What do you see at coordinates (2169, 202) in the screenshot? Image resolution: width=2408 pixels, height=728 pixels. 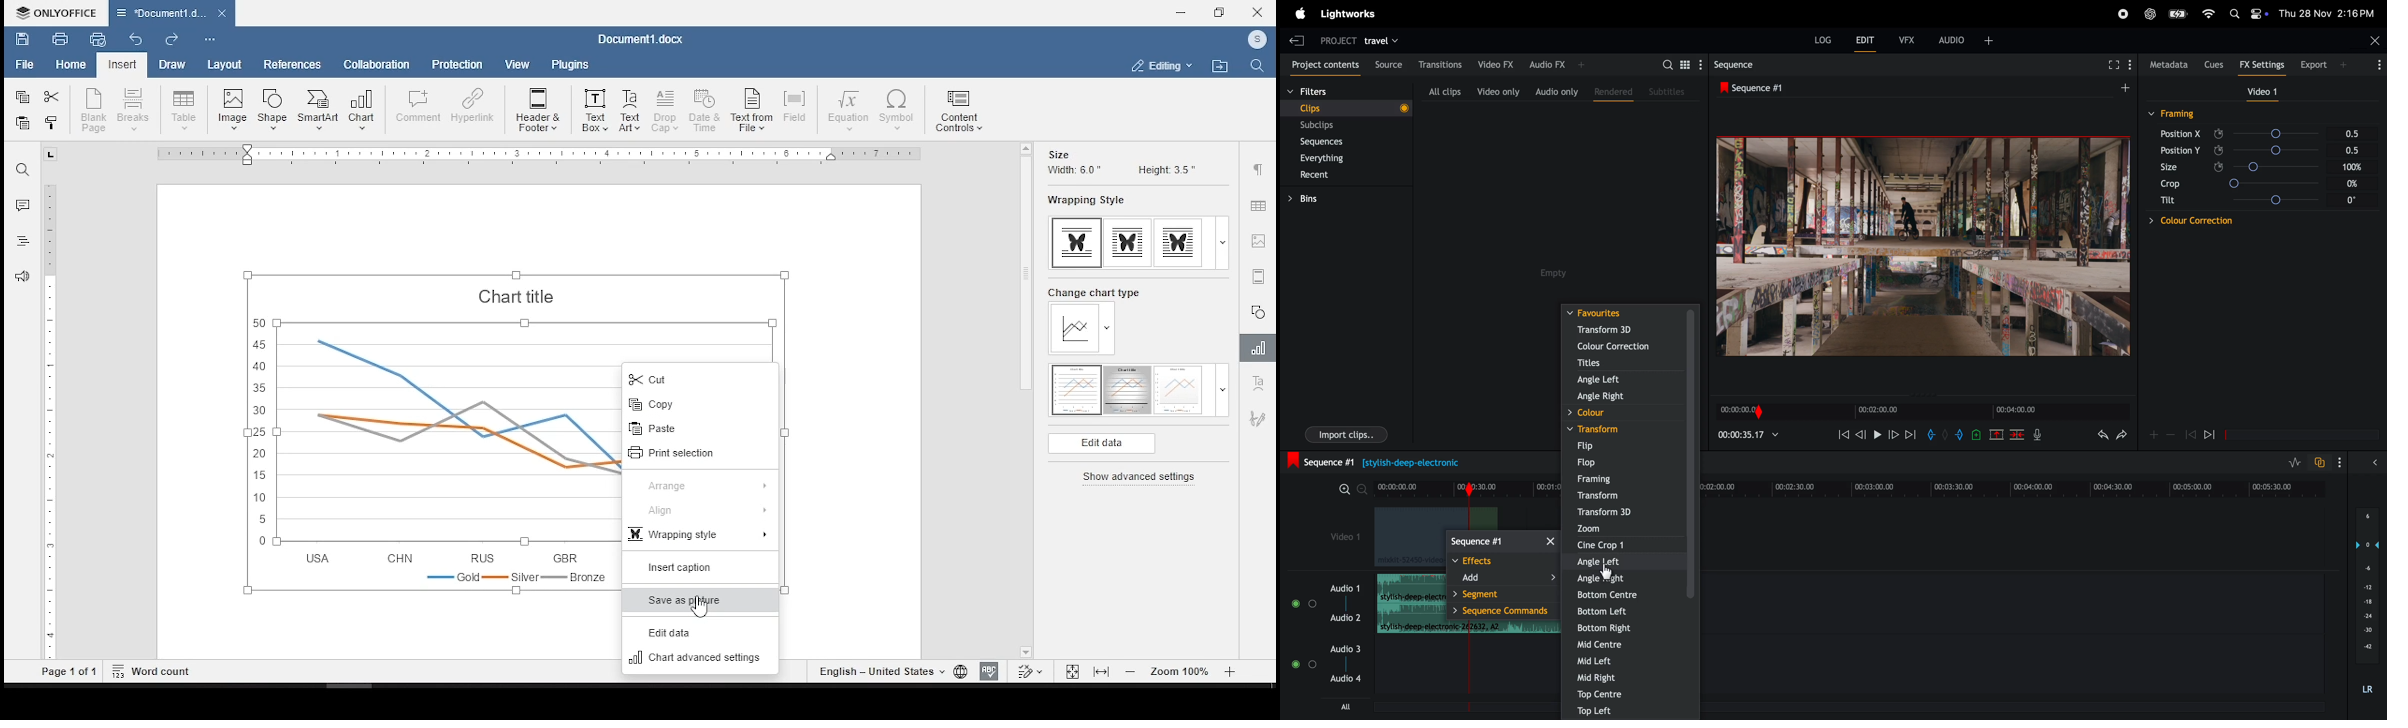 I see `tilt` at bounding box center [2169, 202].